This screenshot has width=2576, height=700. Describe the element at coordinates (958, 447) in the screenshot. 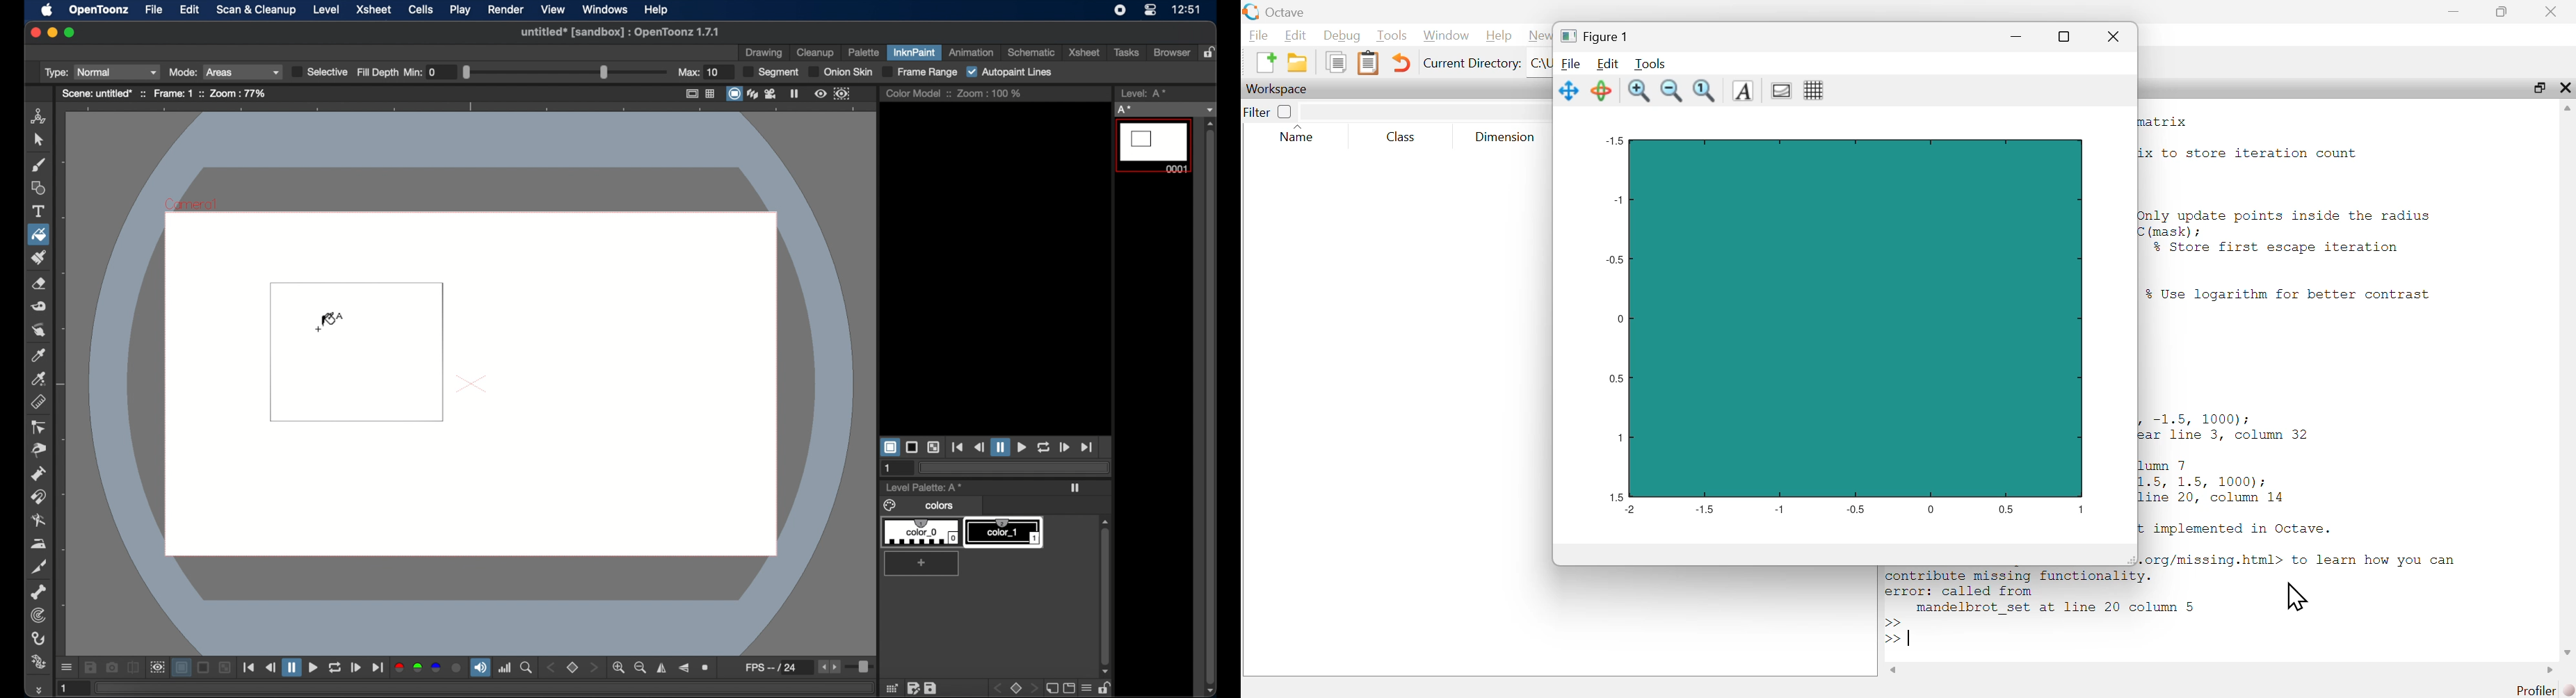

I see `jump to start` at that location.